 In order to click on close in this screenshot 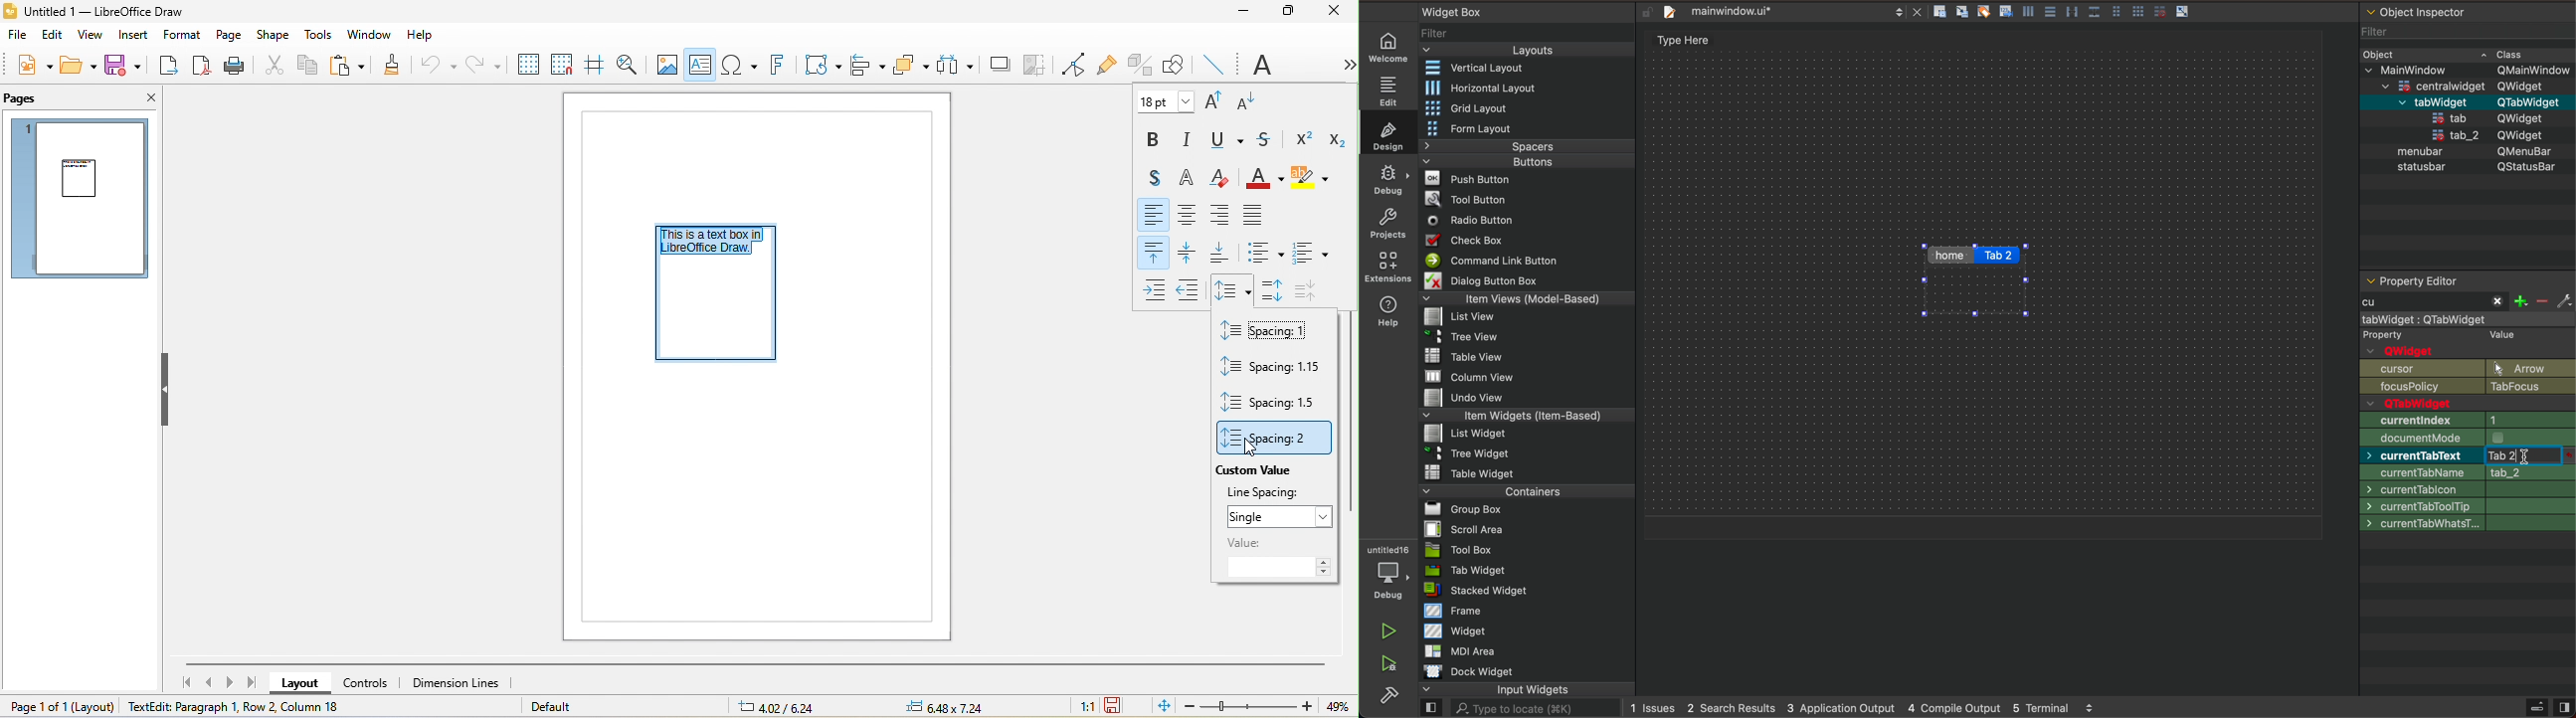, I will do `click(141, 96)`.